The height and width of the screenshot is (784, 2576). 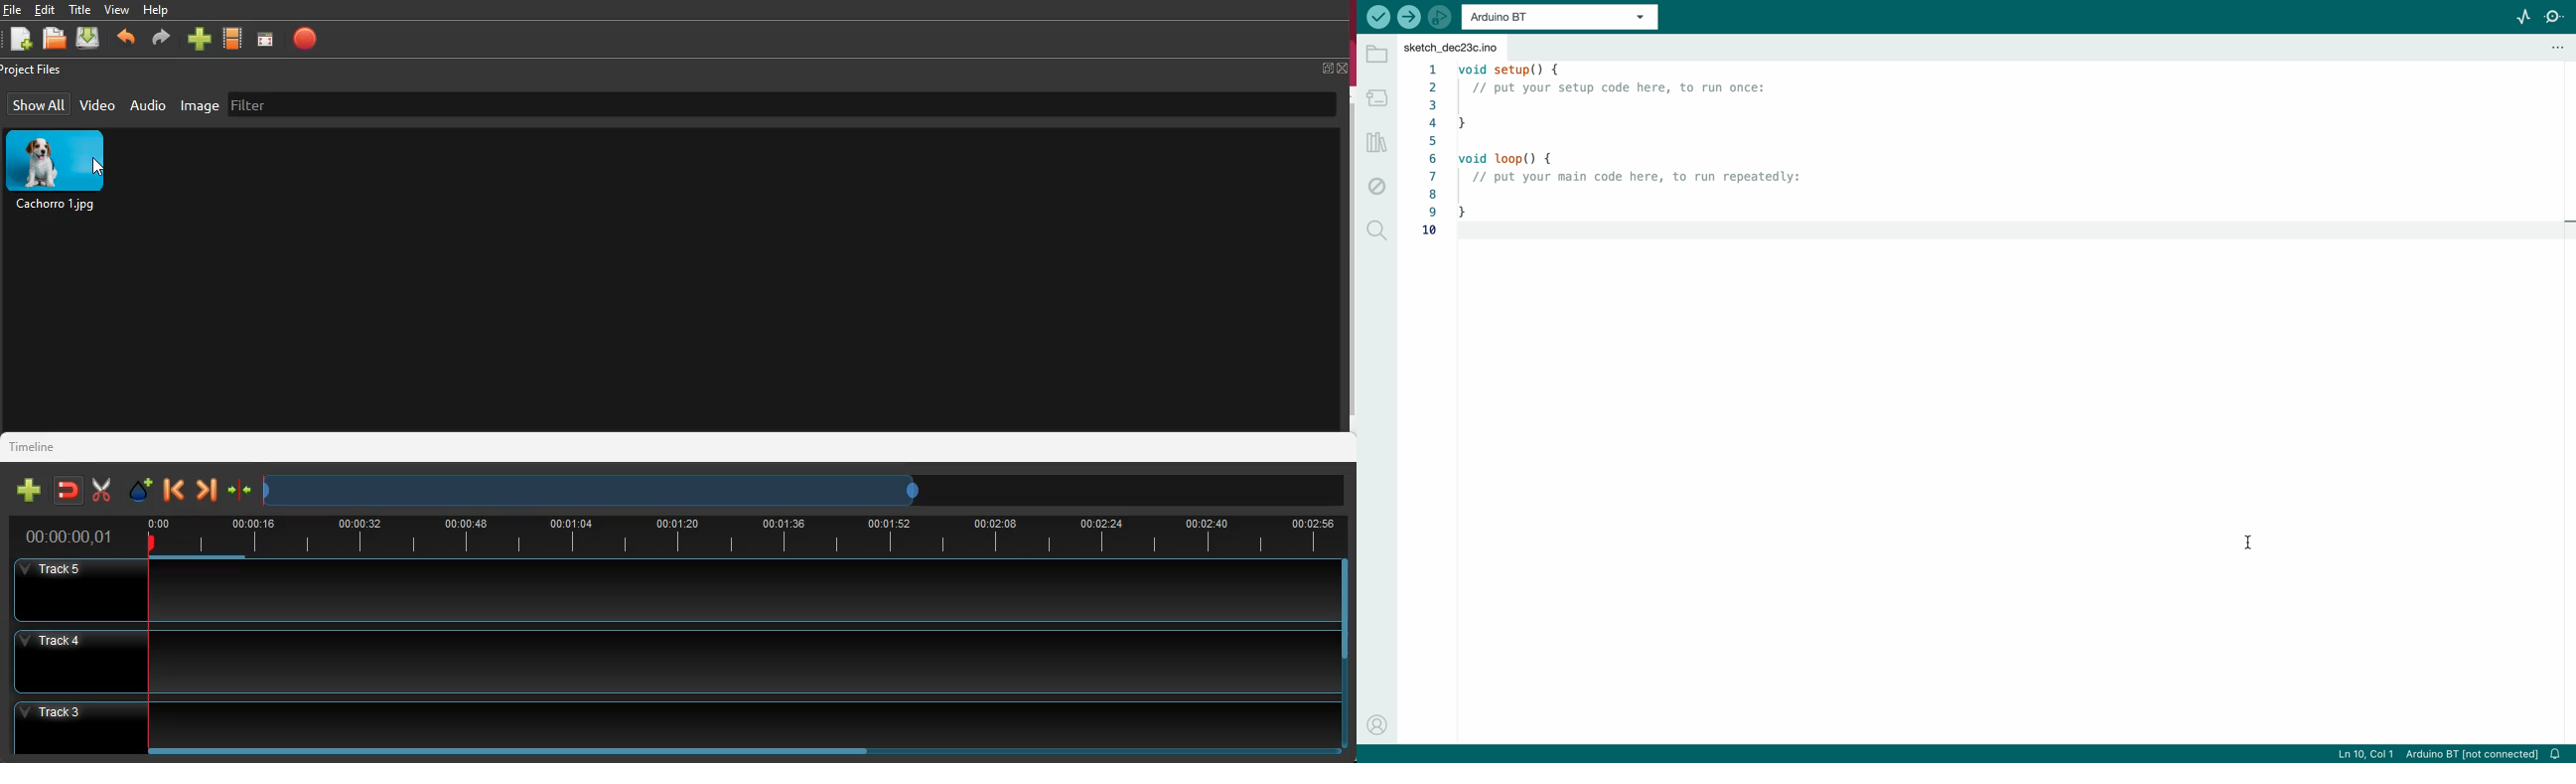 I want to click on cursor - mouse down, so click(x=98, y=166).